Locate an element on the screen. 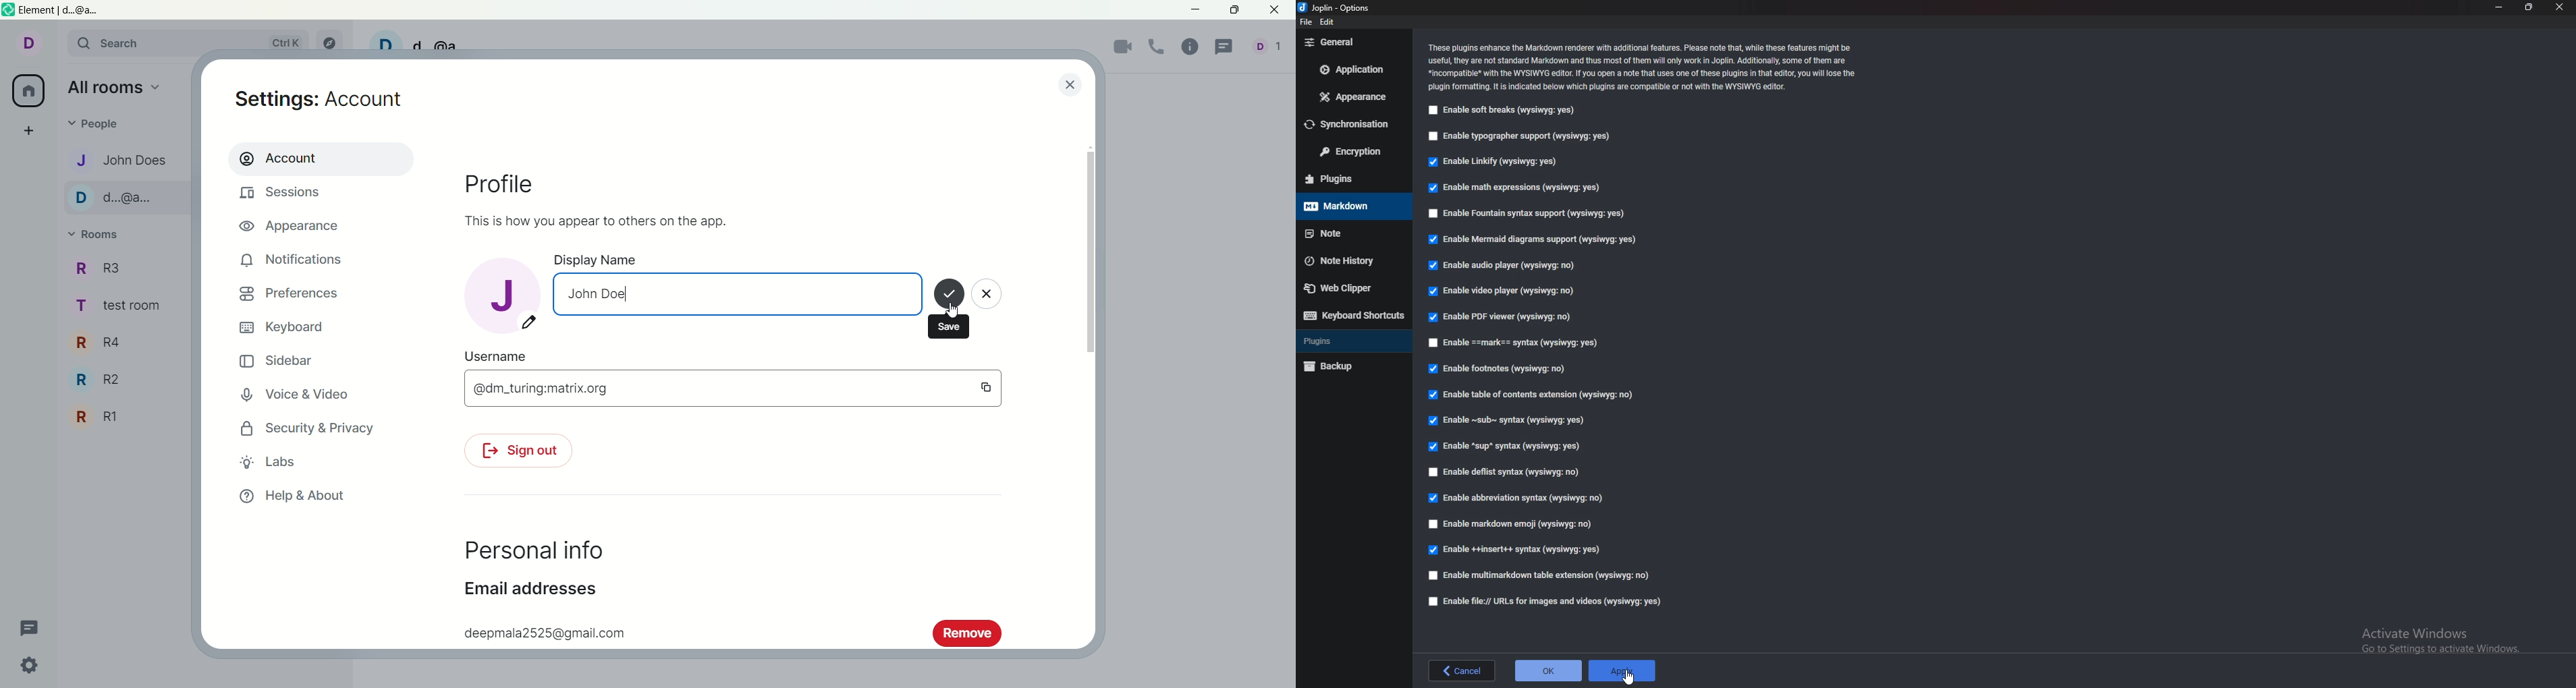 This screenshot has height=700, width=2576. apply is located at coordinates (1621, 670).